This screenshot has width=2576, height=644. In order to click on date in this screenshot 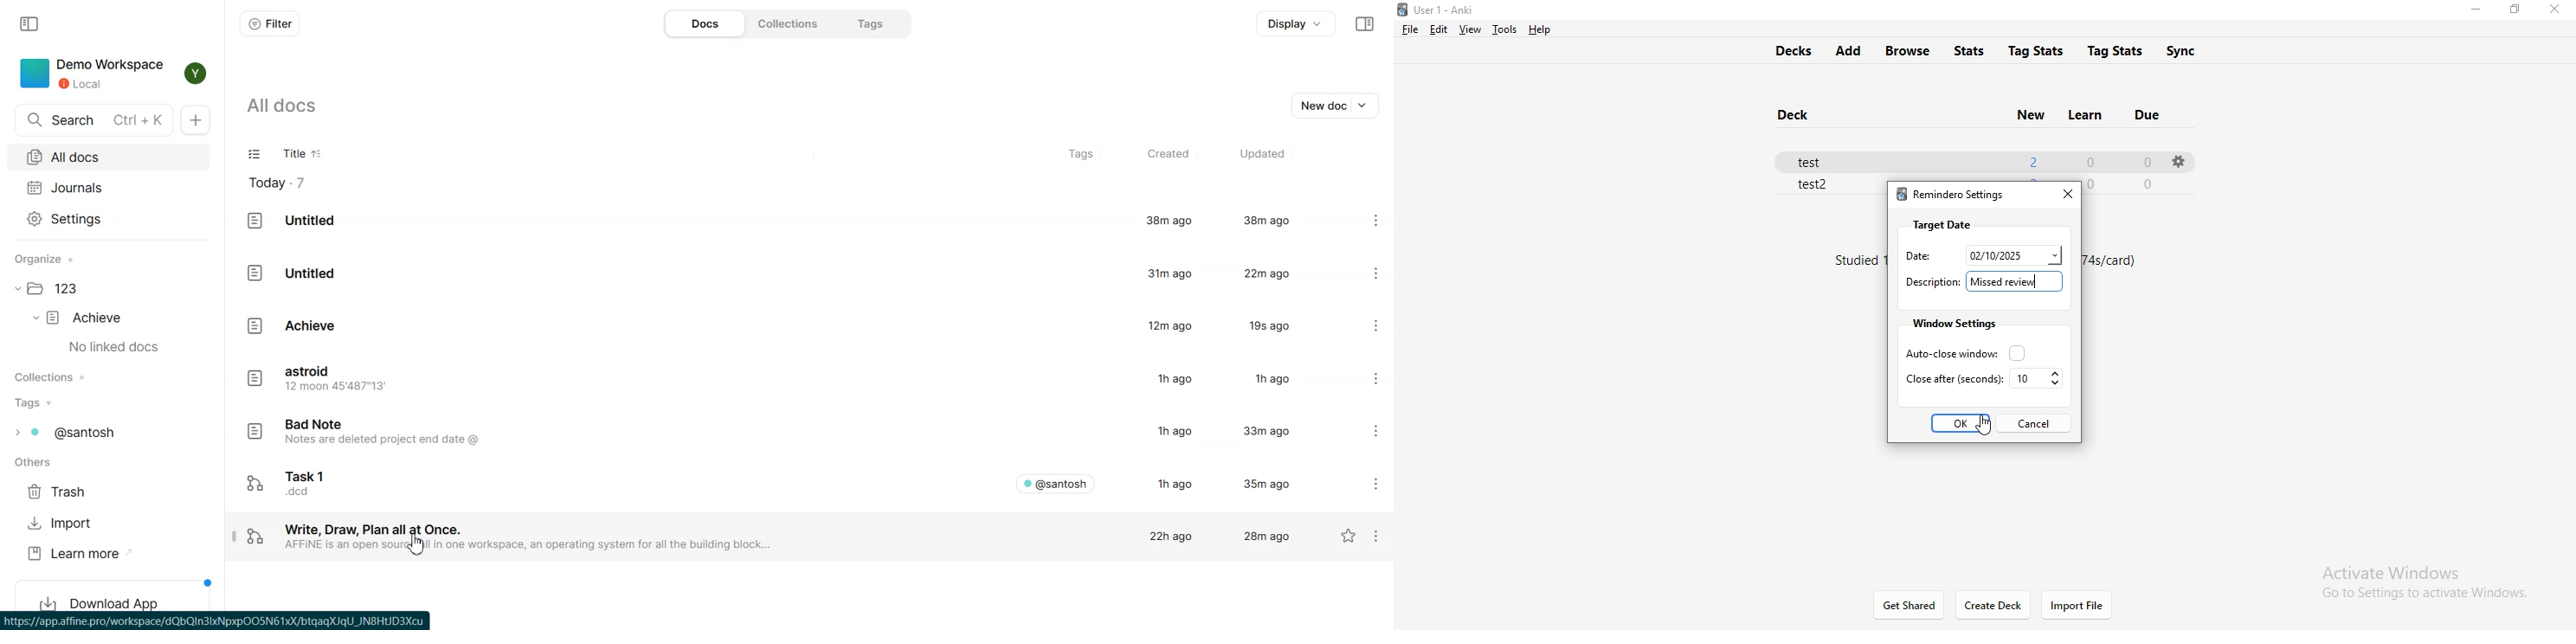, I will do `click(1914, 256)`.